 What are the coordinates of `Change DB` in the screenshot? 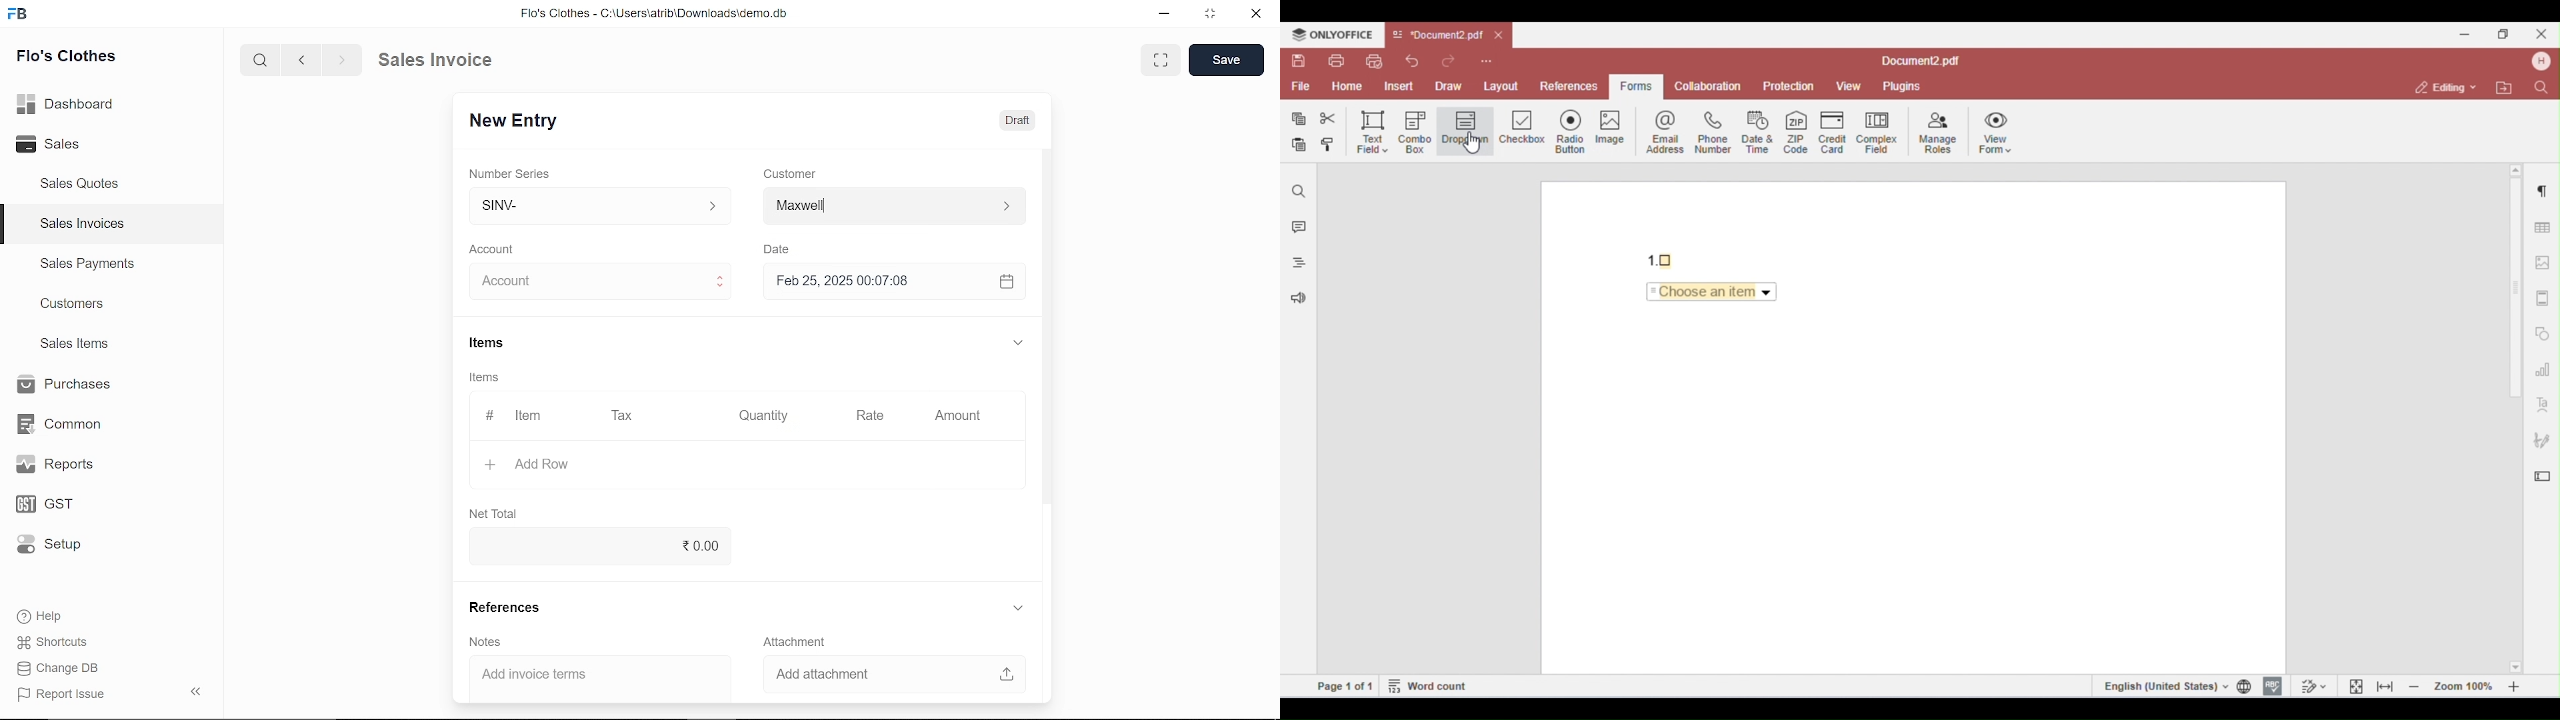 It's located at (60, 667).